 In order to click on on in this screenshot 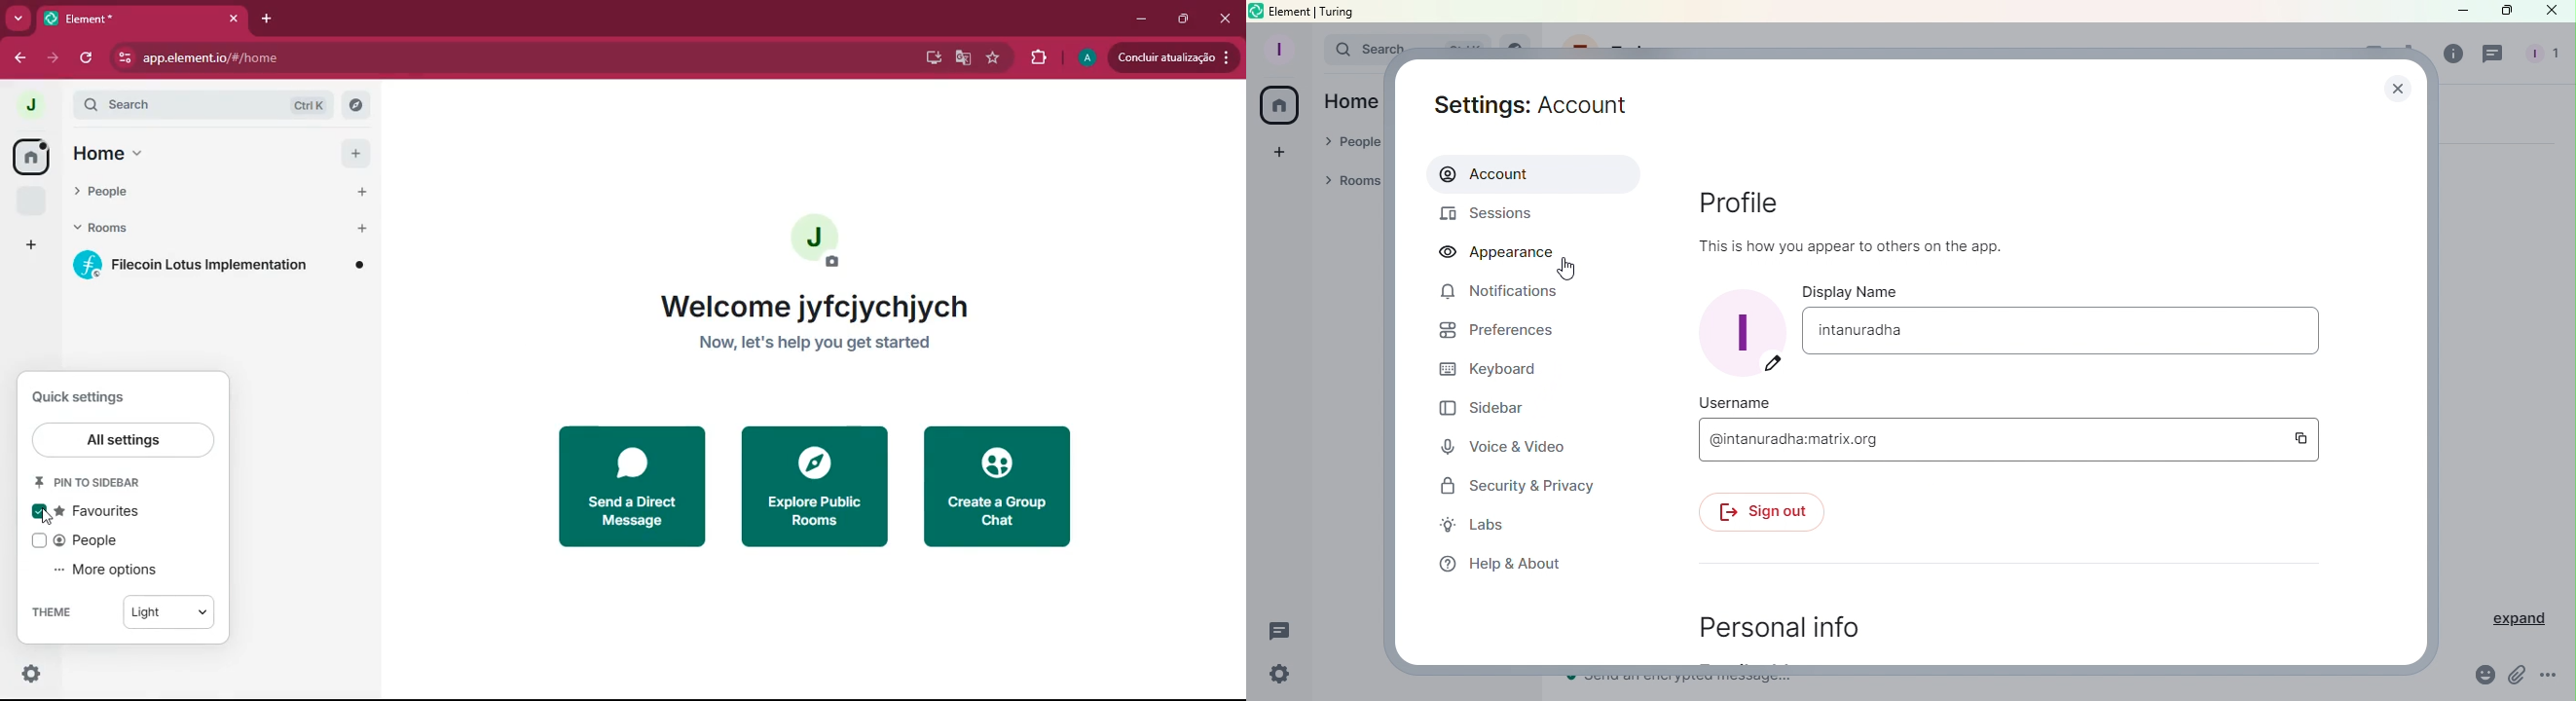, I will do `click(41, 512)`.